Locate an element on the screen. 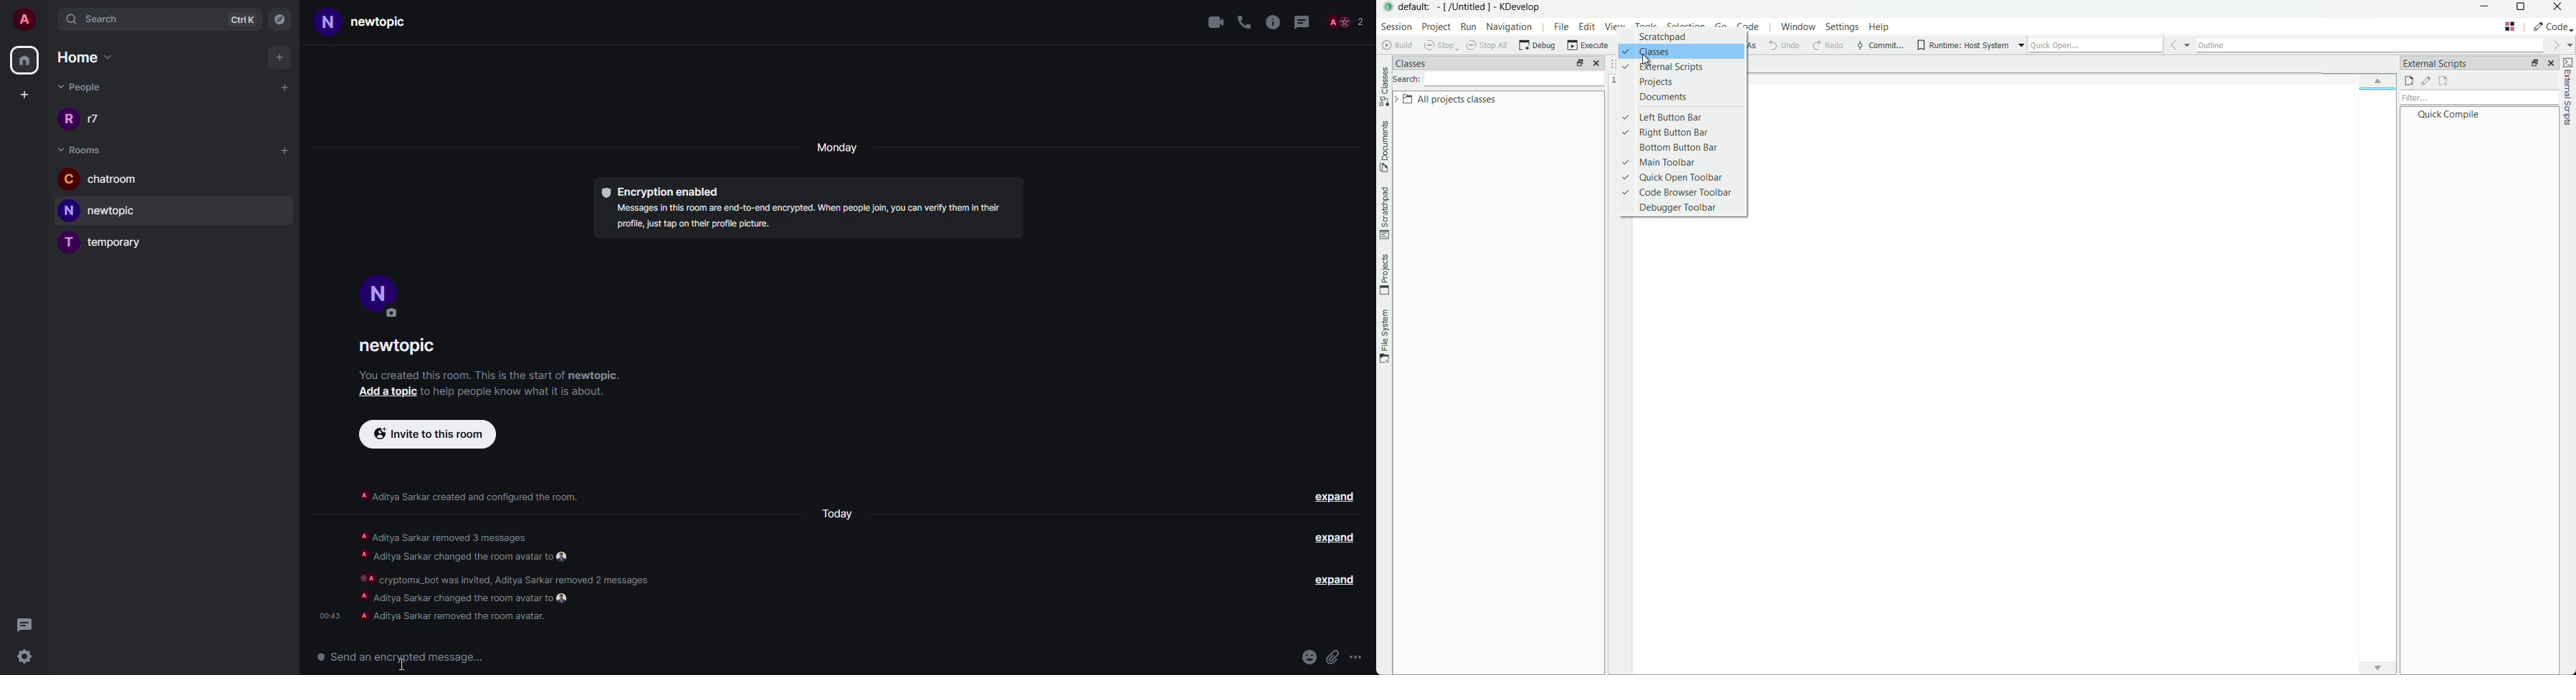  r7 is located at coordinates (87, 120).